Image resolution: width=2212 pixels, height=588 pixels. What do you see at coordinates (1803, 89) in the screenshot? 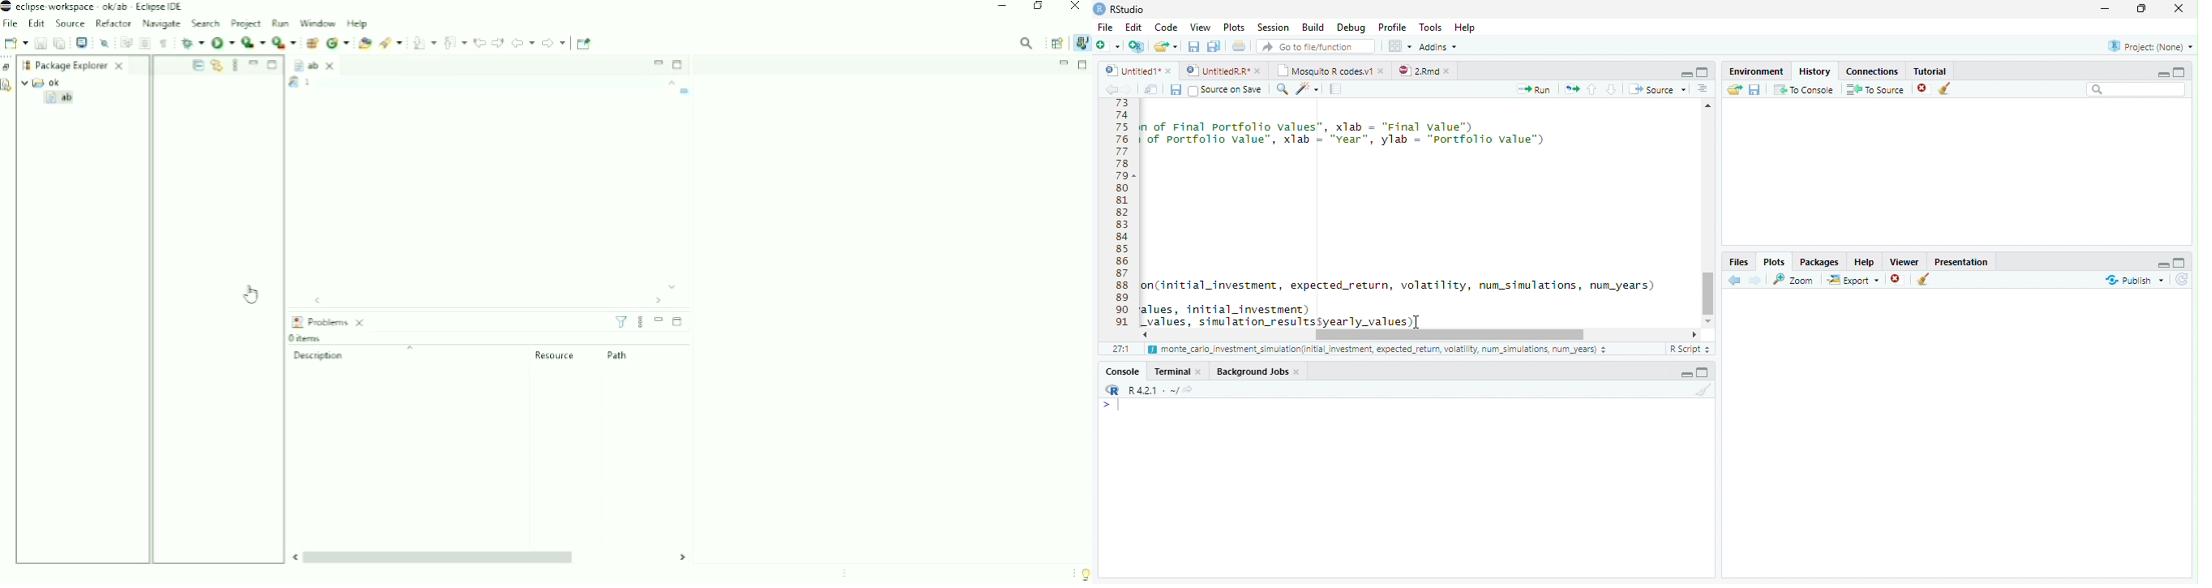
I see `To Console` at bounding box center [1803, 89].